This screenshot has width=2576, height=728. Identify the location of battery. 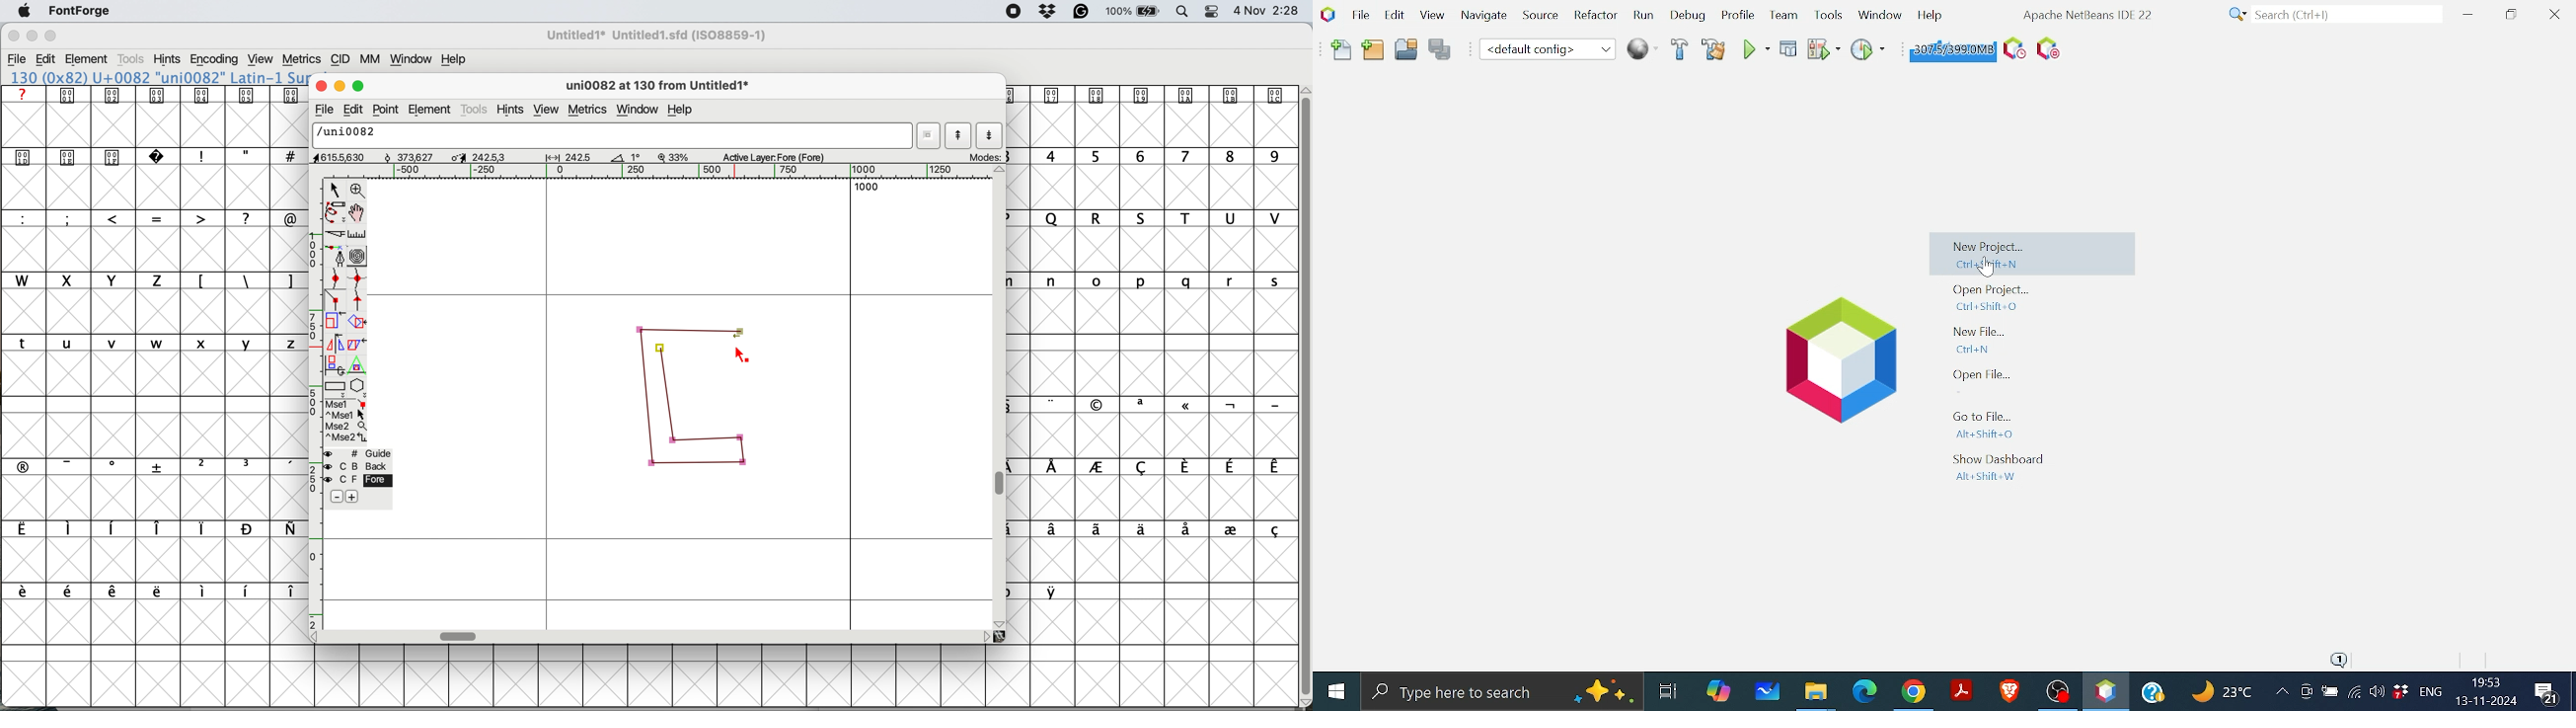
(1132, 11).